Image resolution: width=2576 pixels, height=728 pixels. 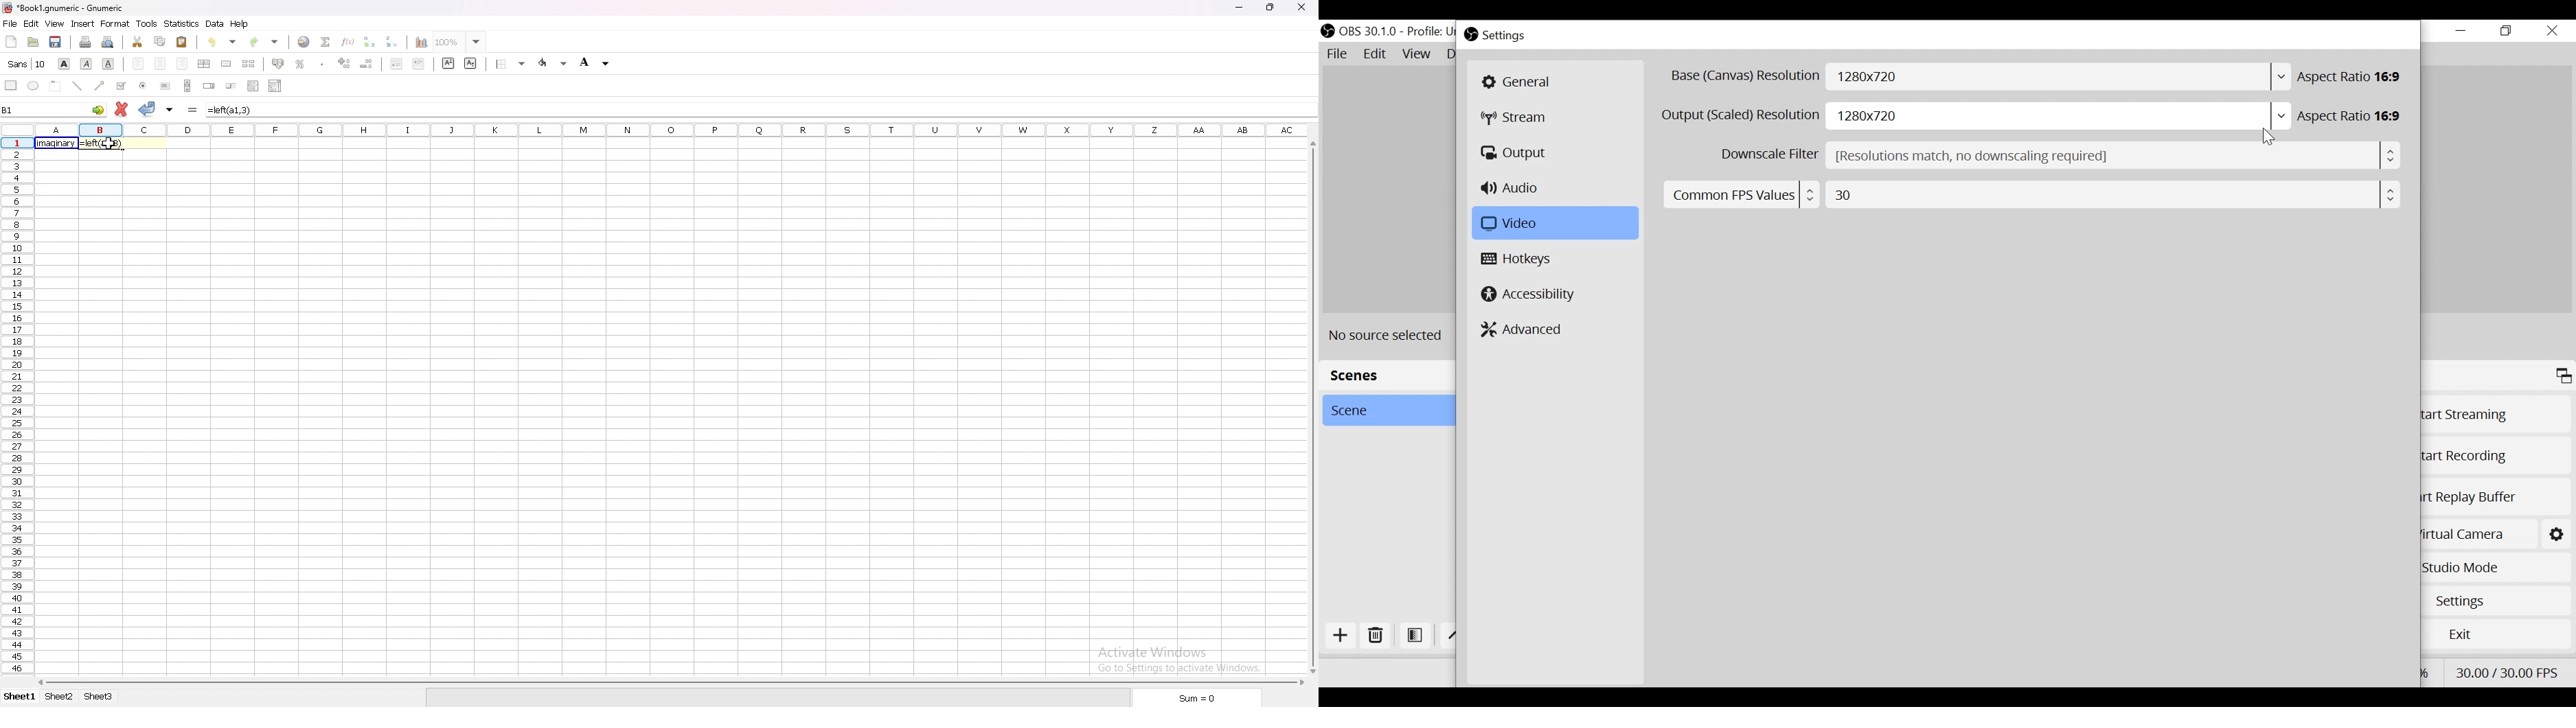 I want to click on No Source Selected, so click(x=1391, y=335).